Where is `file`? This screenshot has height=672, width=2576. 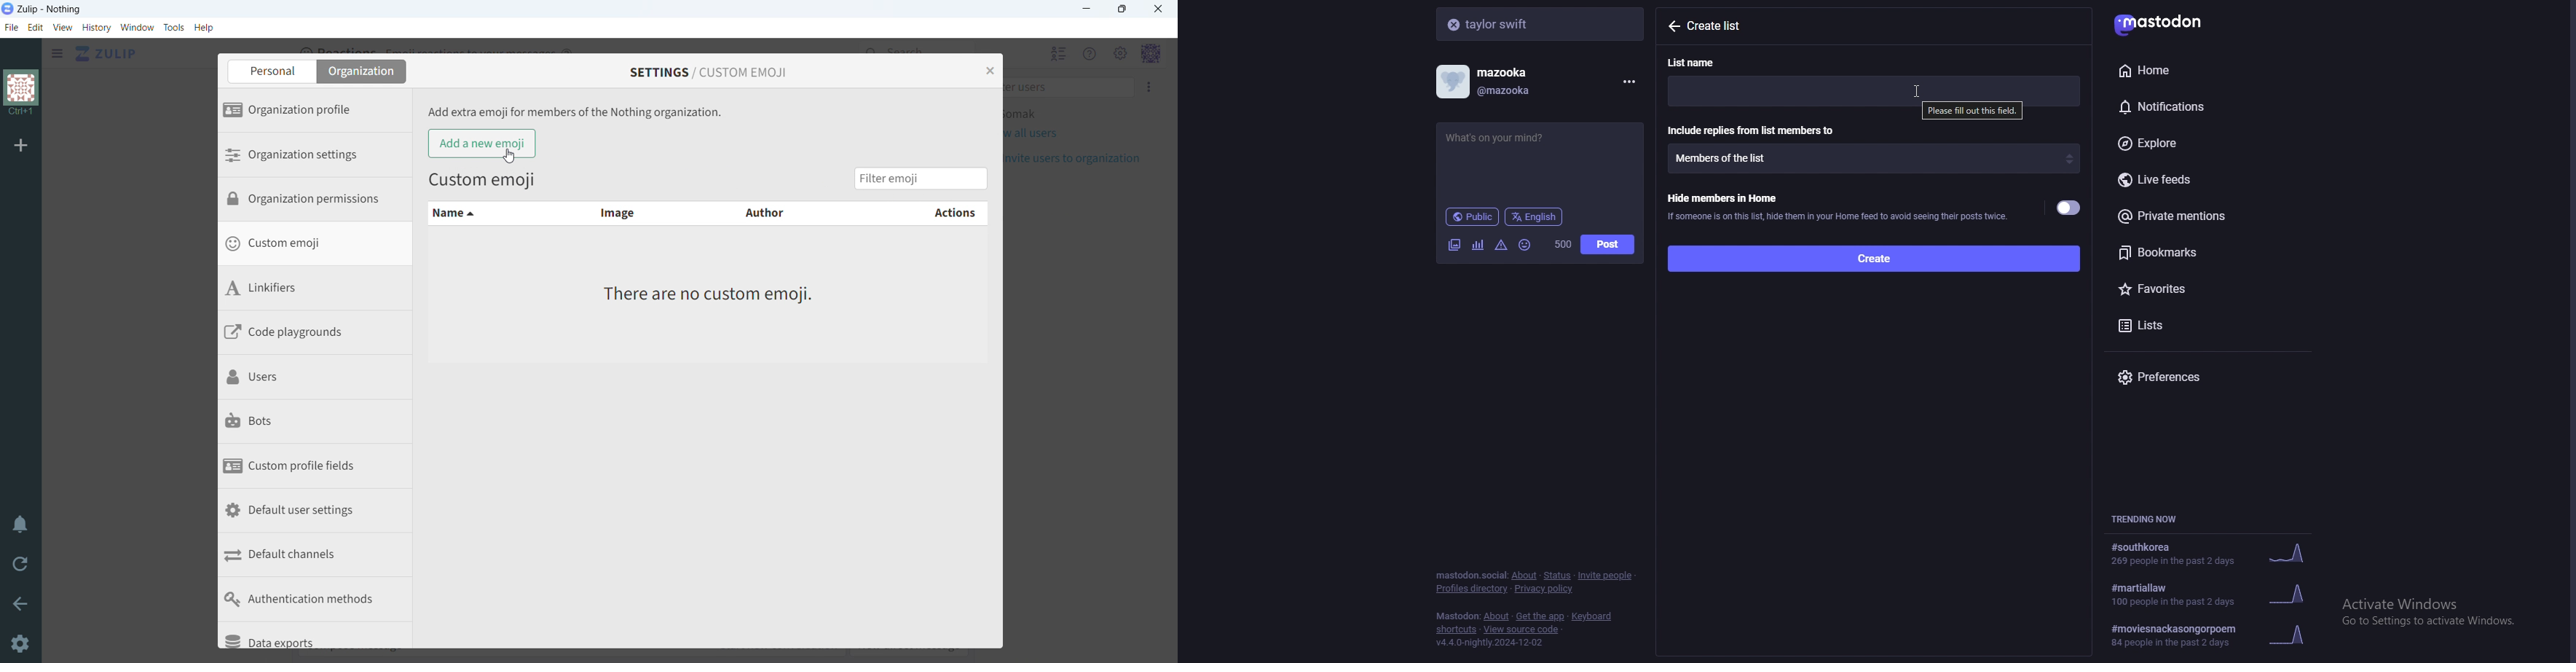
file is located at coordinates (10, 28).